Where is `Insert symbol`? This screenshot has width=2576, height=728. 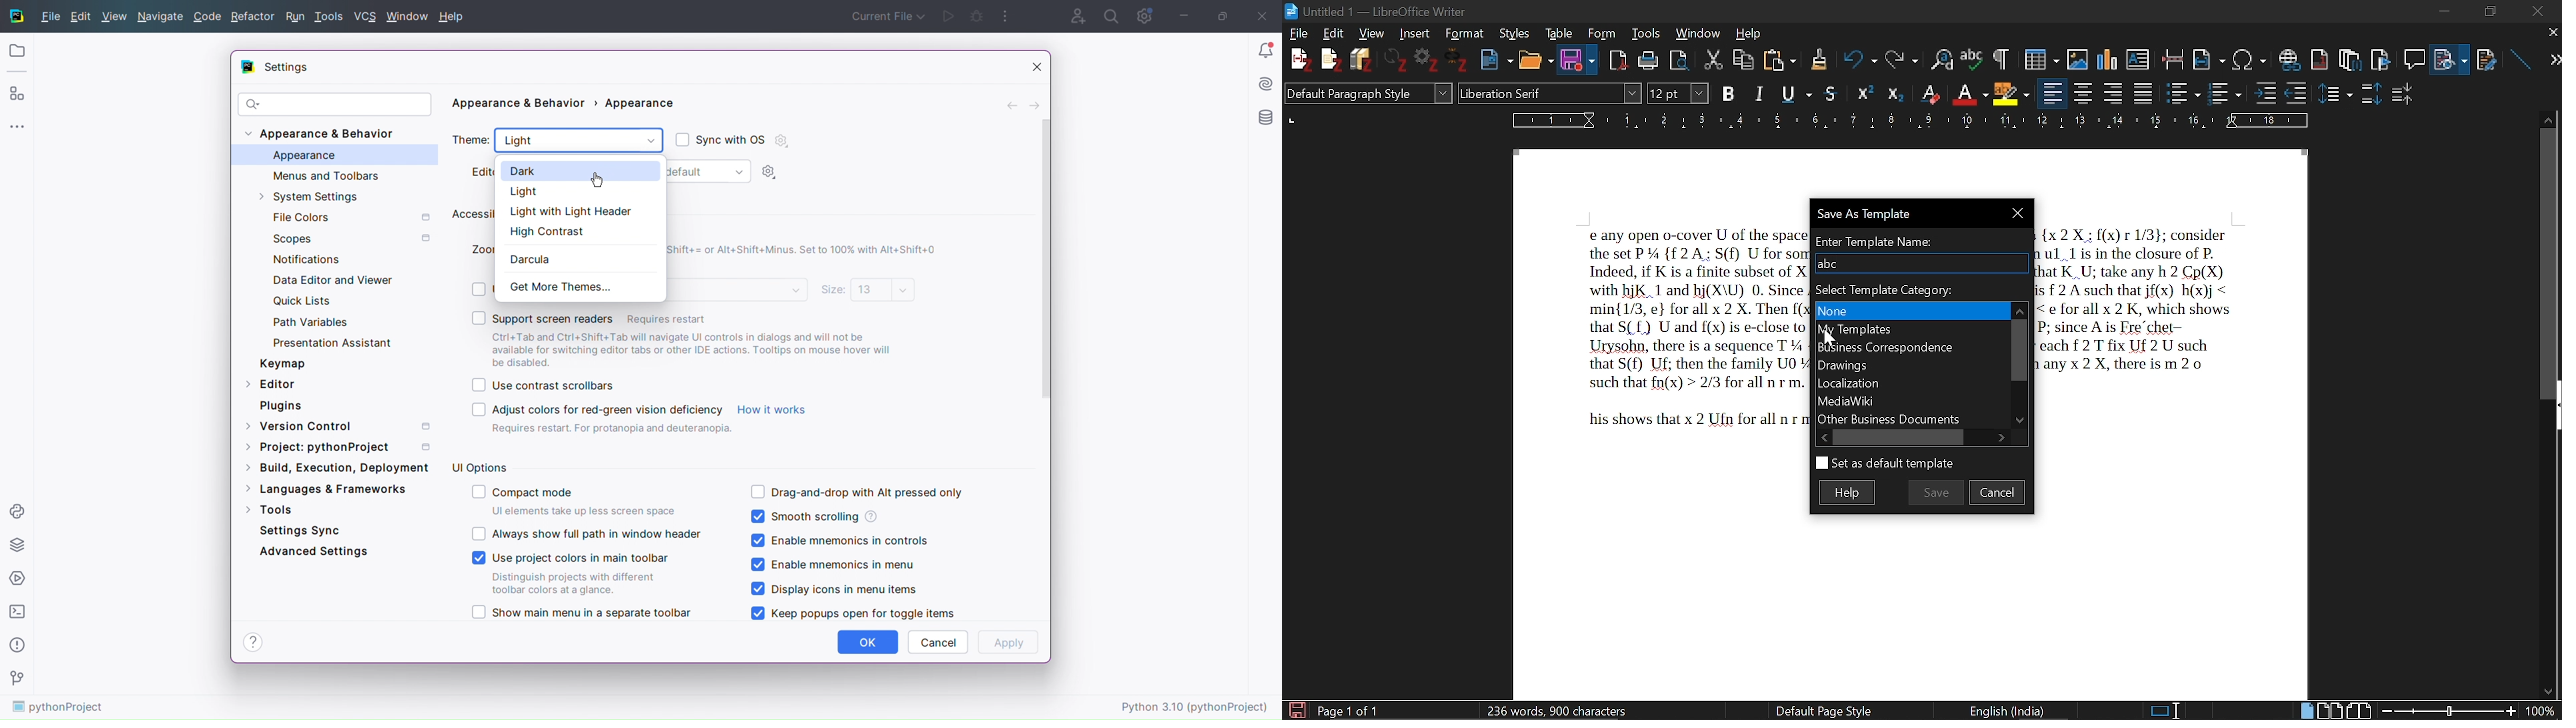 Insert symbol is located at coordinates (2250, 58).